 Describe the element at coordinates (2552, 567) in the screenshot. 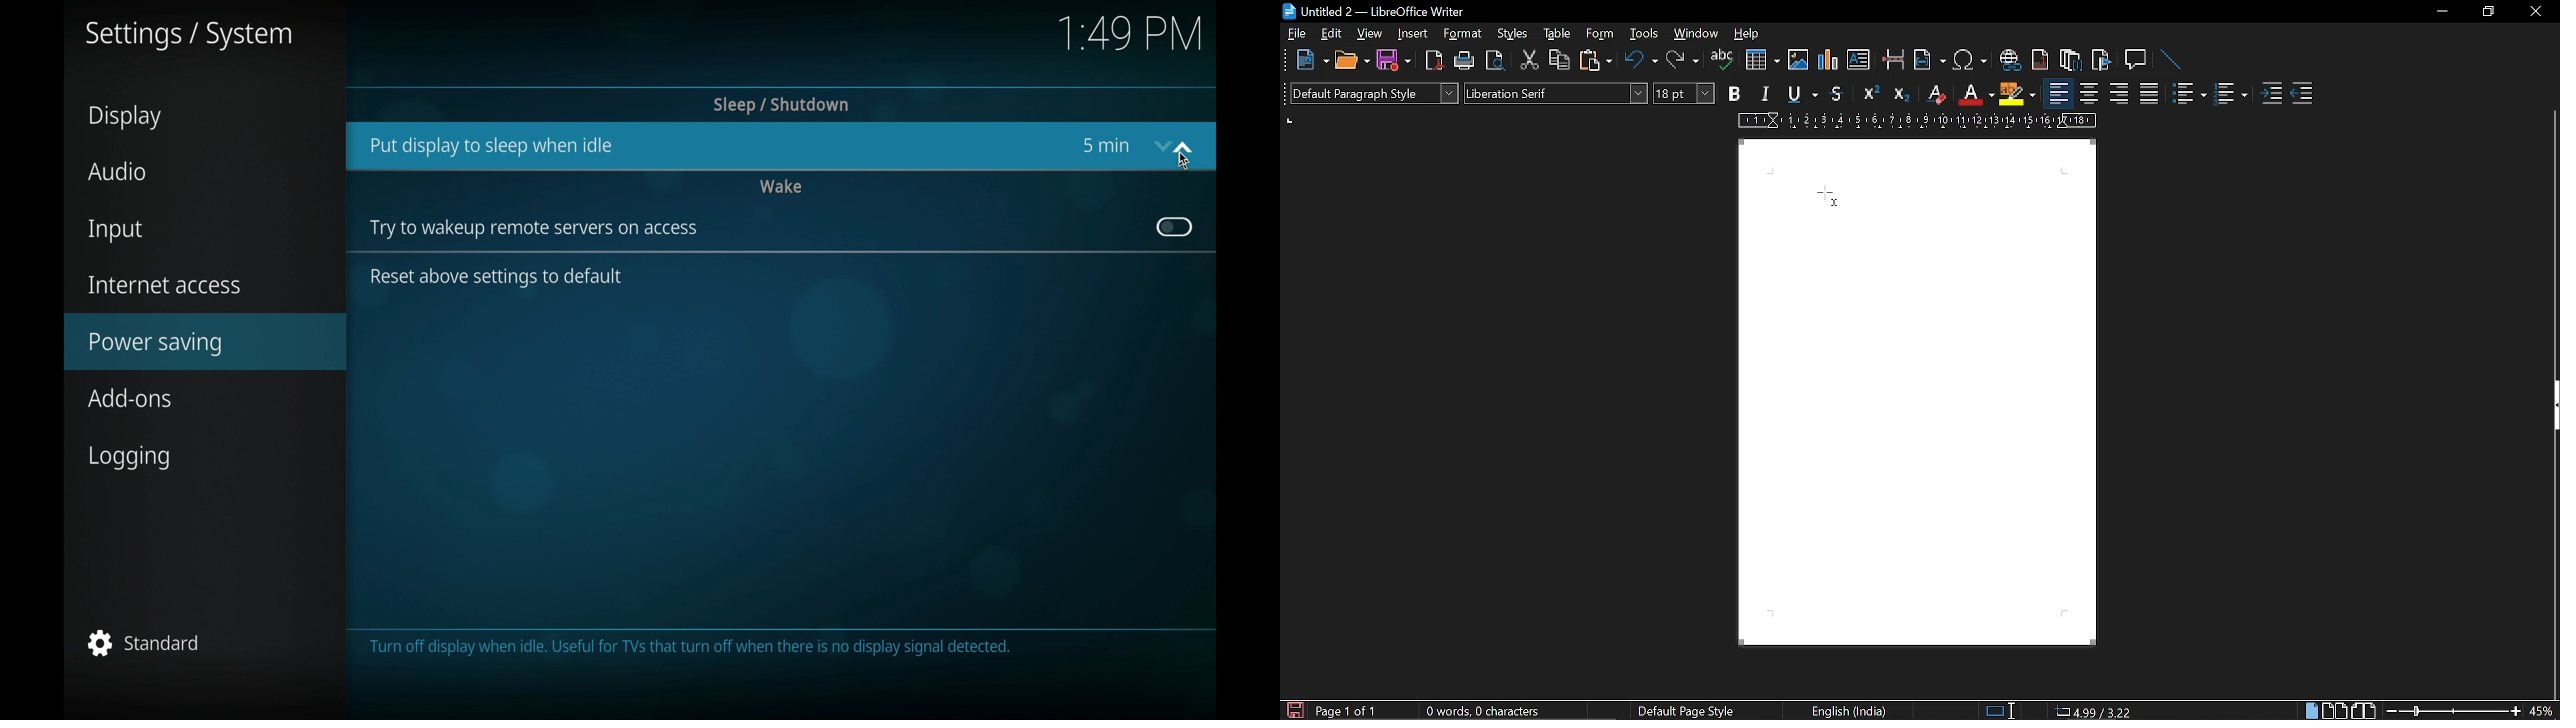

I see `vertical scroll bar` at that location.